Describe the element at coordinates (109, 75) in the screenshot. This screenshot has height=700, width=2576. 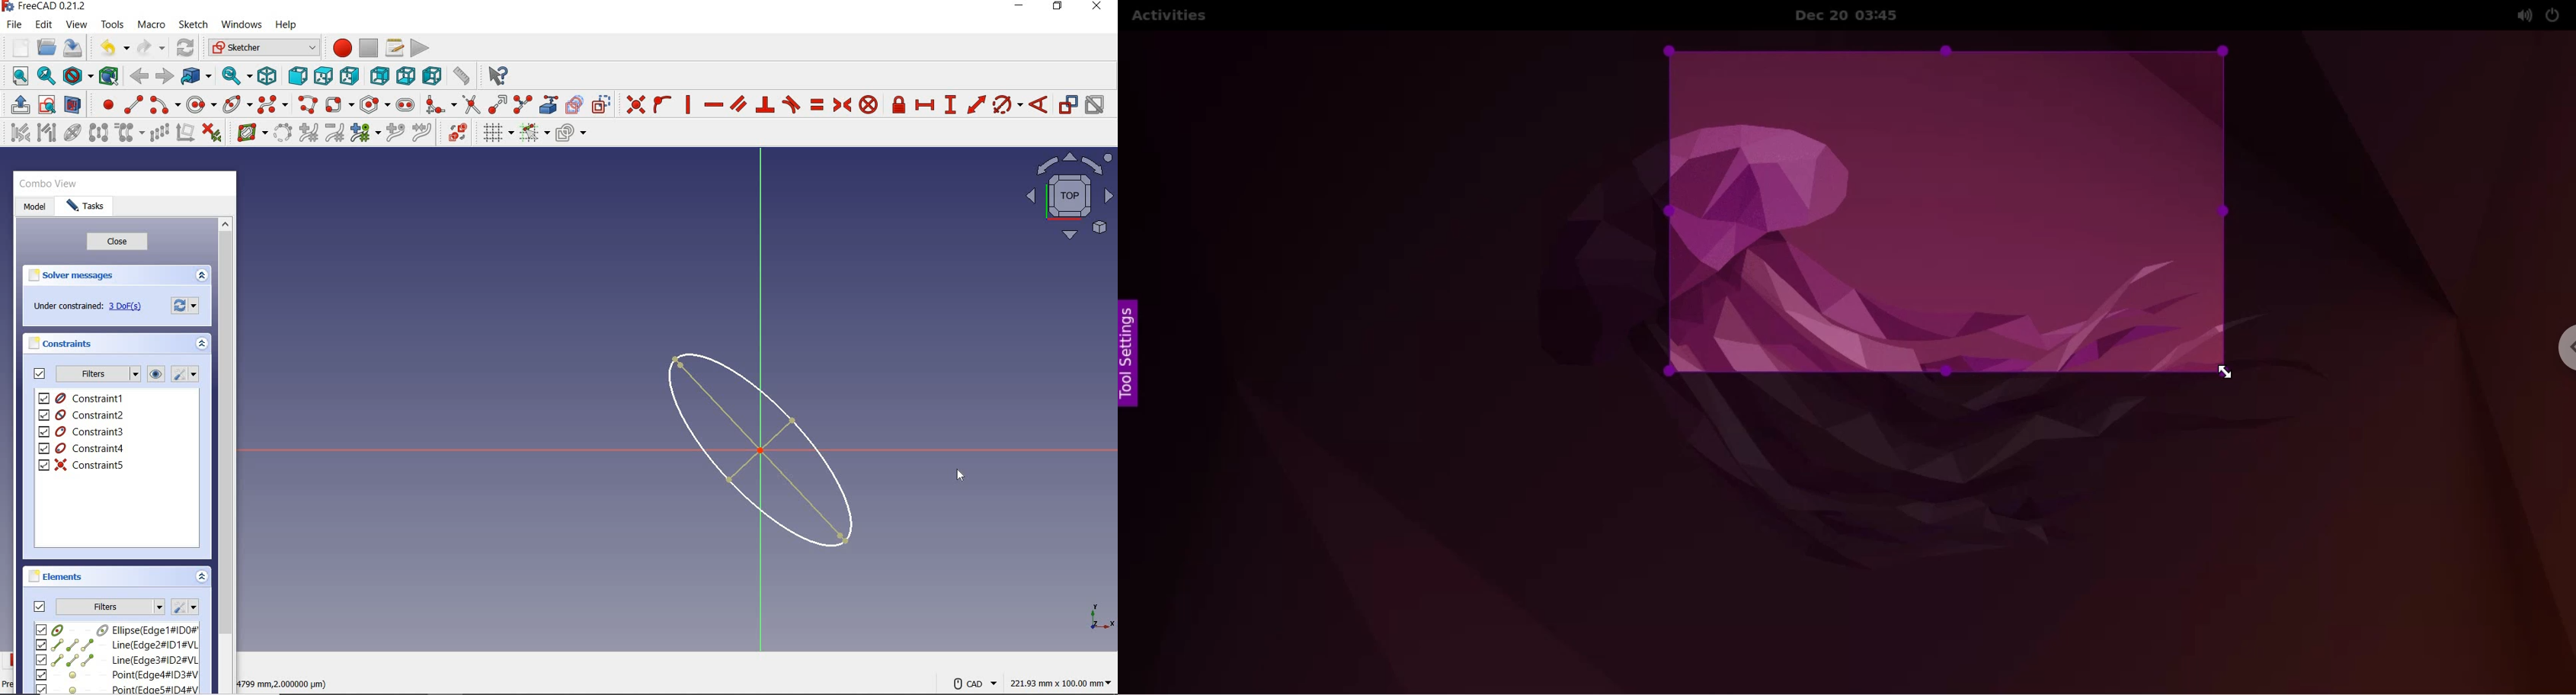
I see `bounding box` at that location.